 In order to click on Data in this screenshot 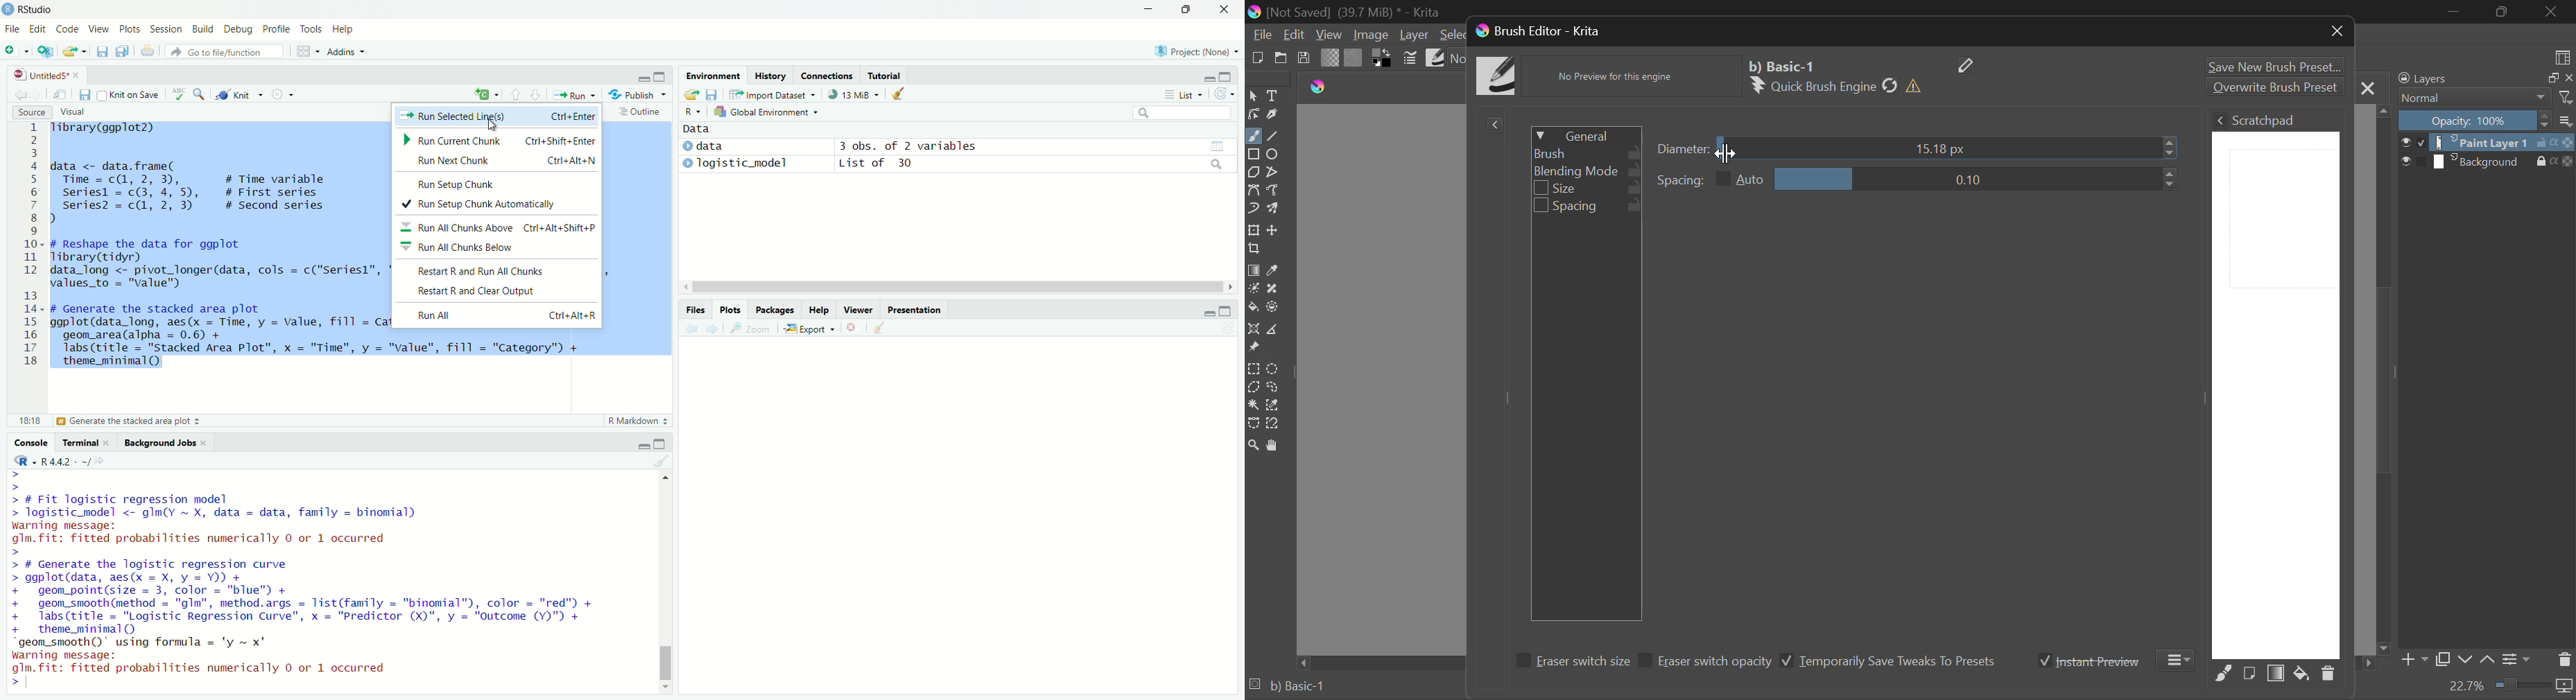, I will do `click(696, 129)`.